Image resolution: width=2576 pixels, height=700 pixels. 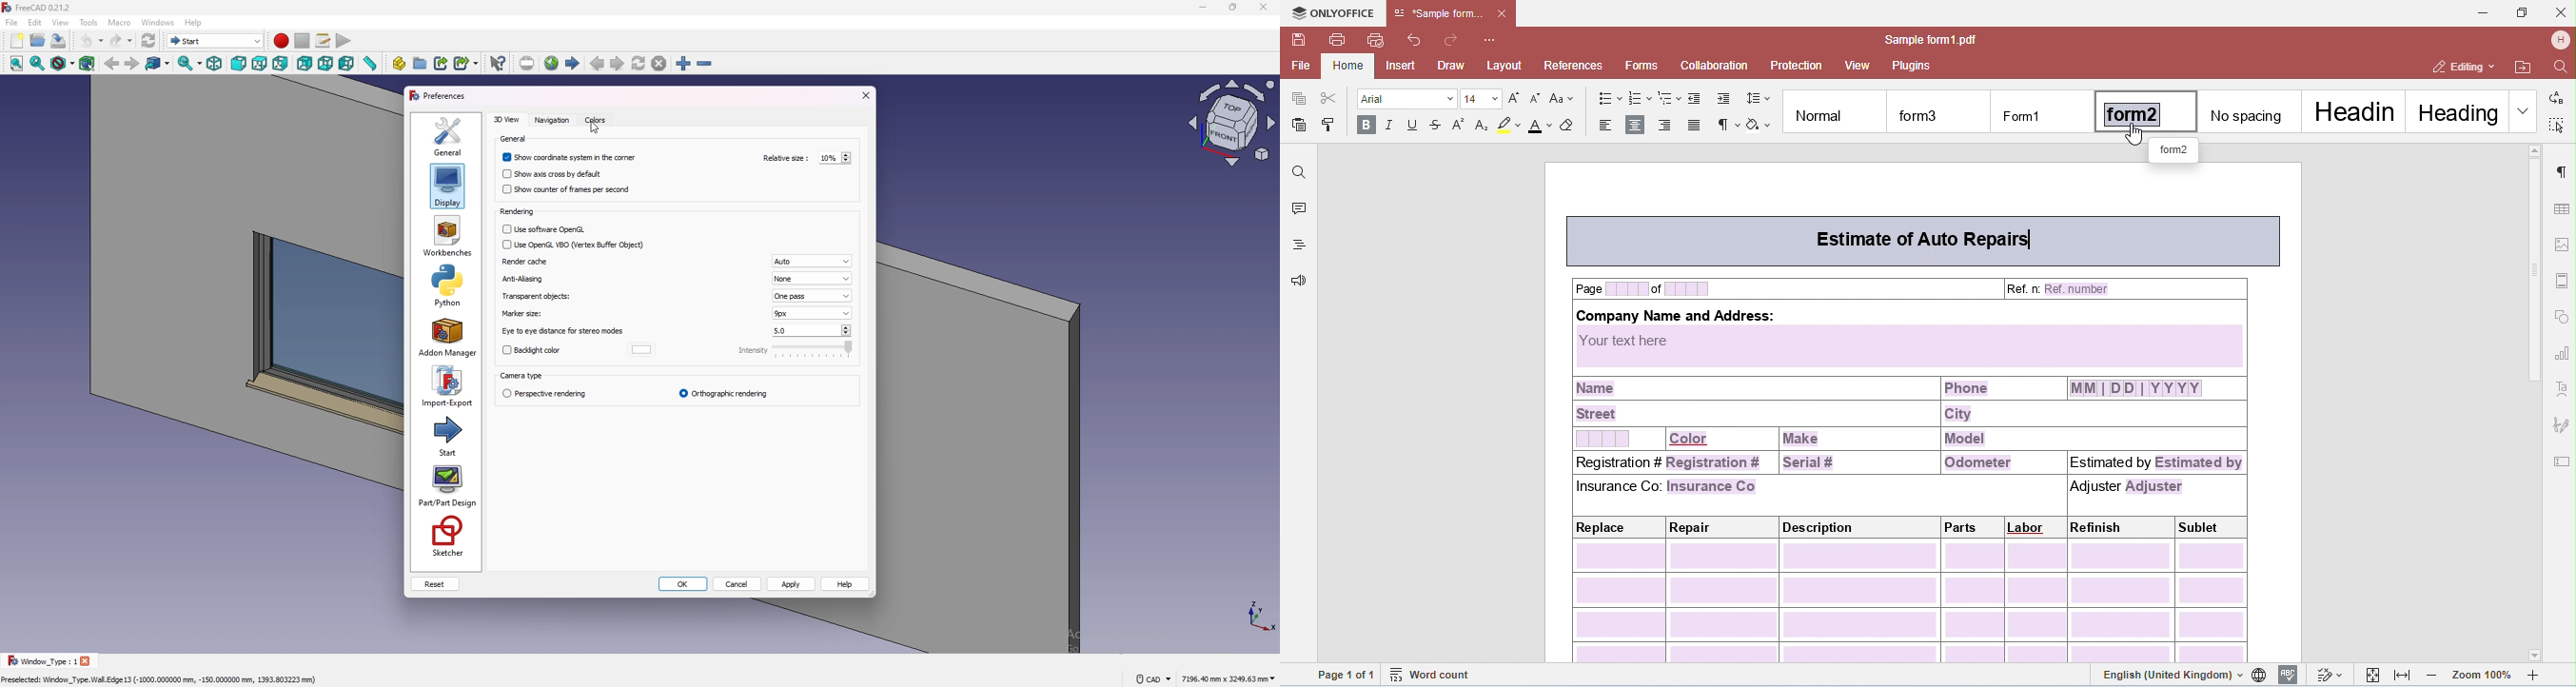 What do you see at coordinates (846, 584) in the screenshot?
I see `help` at bounding box center [846, 584].